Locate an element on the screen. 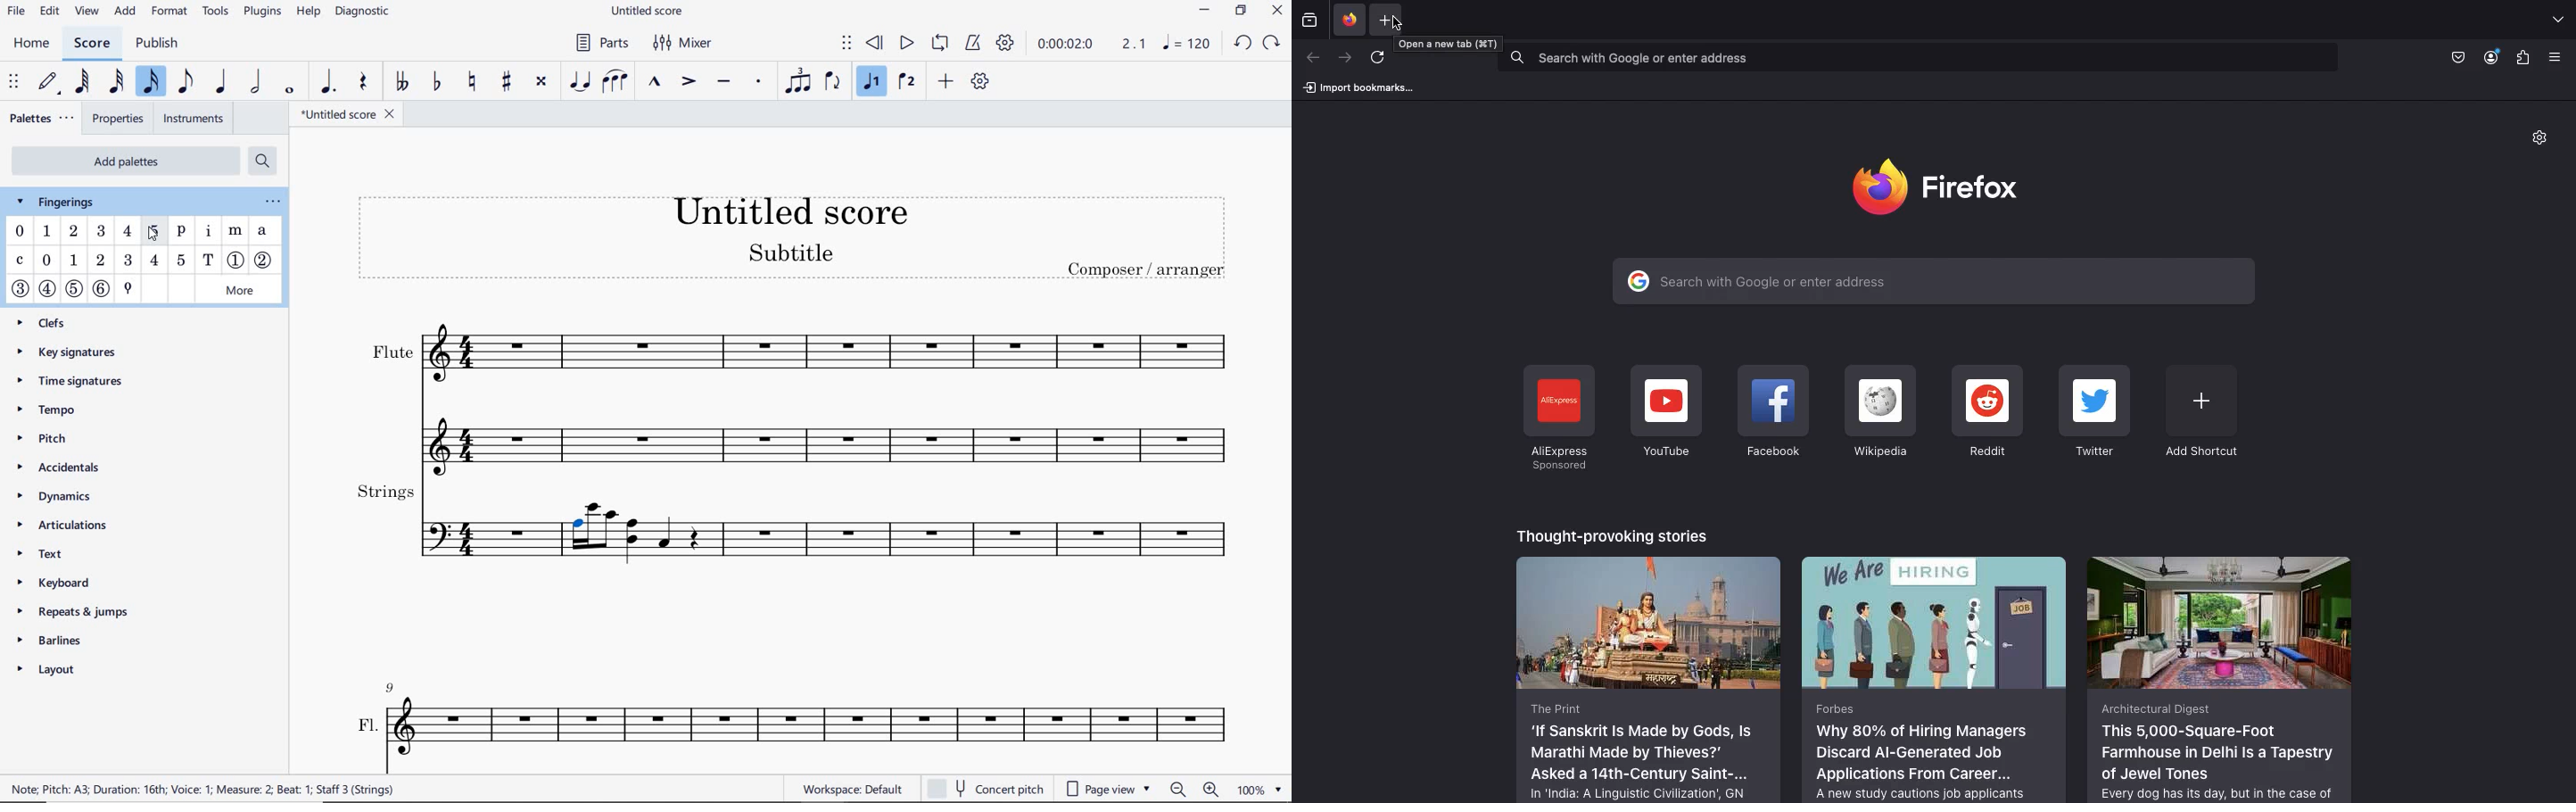 This screenshot has width=2576, height=812. 16th note is located at coordinates (149, 80).